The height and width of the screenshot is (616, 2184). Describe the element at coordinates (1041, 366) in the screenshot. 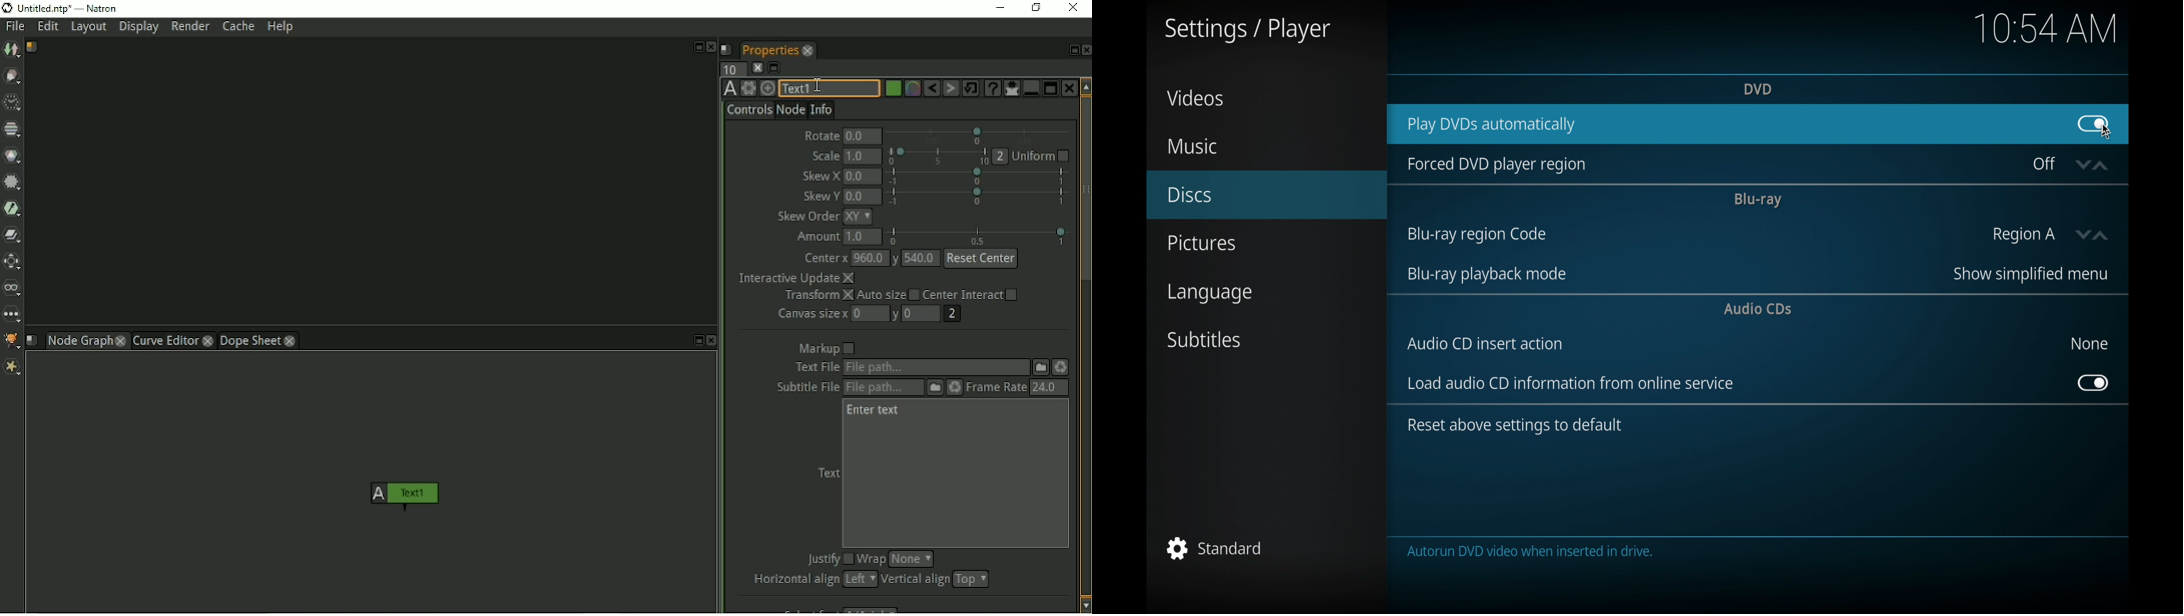

I see `File` at that location.